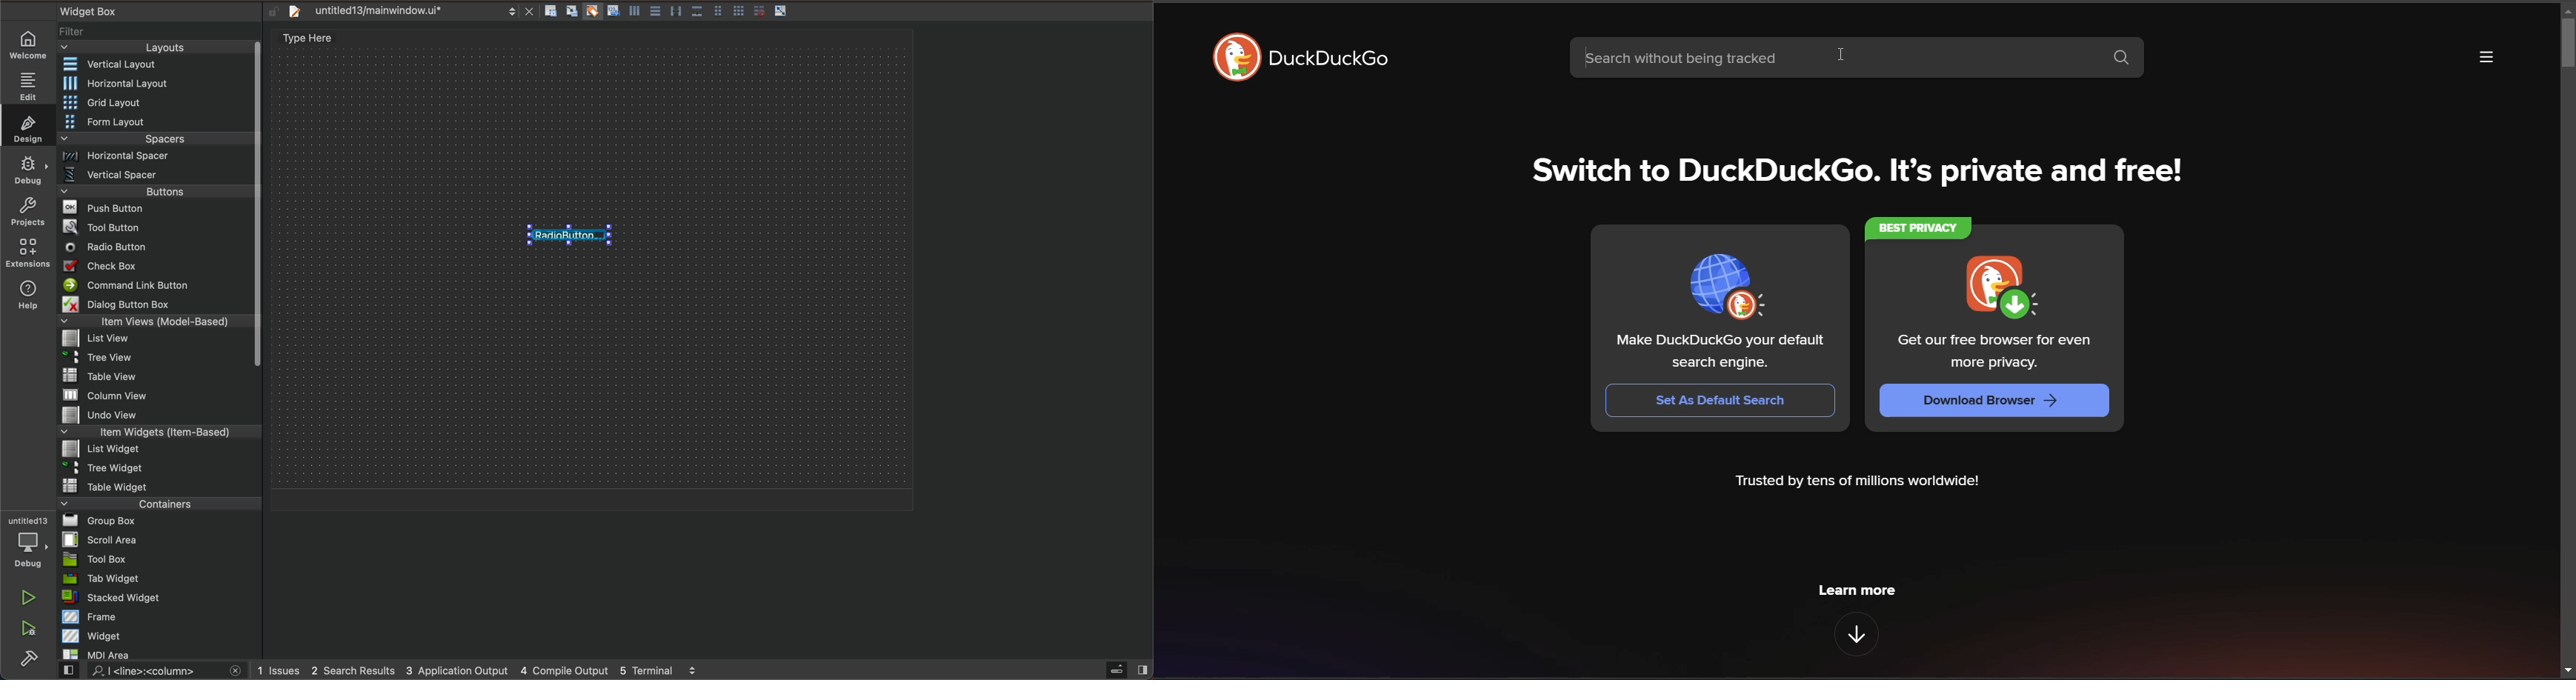 The width and height of the screenshot is (2576, 700). Describe the element at coordinates (161, 636) in the screenshot. I see `widget` at that location.